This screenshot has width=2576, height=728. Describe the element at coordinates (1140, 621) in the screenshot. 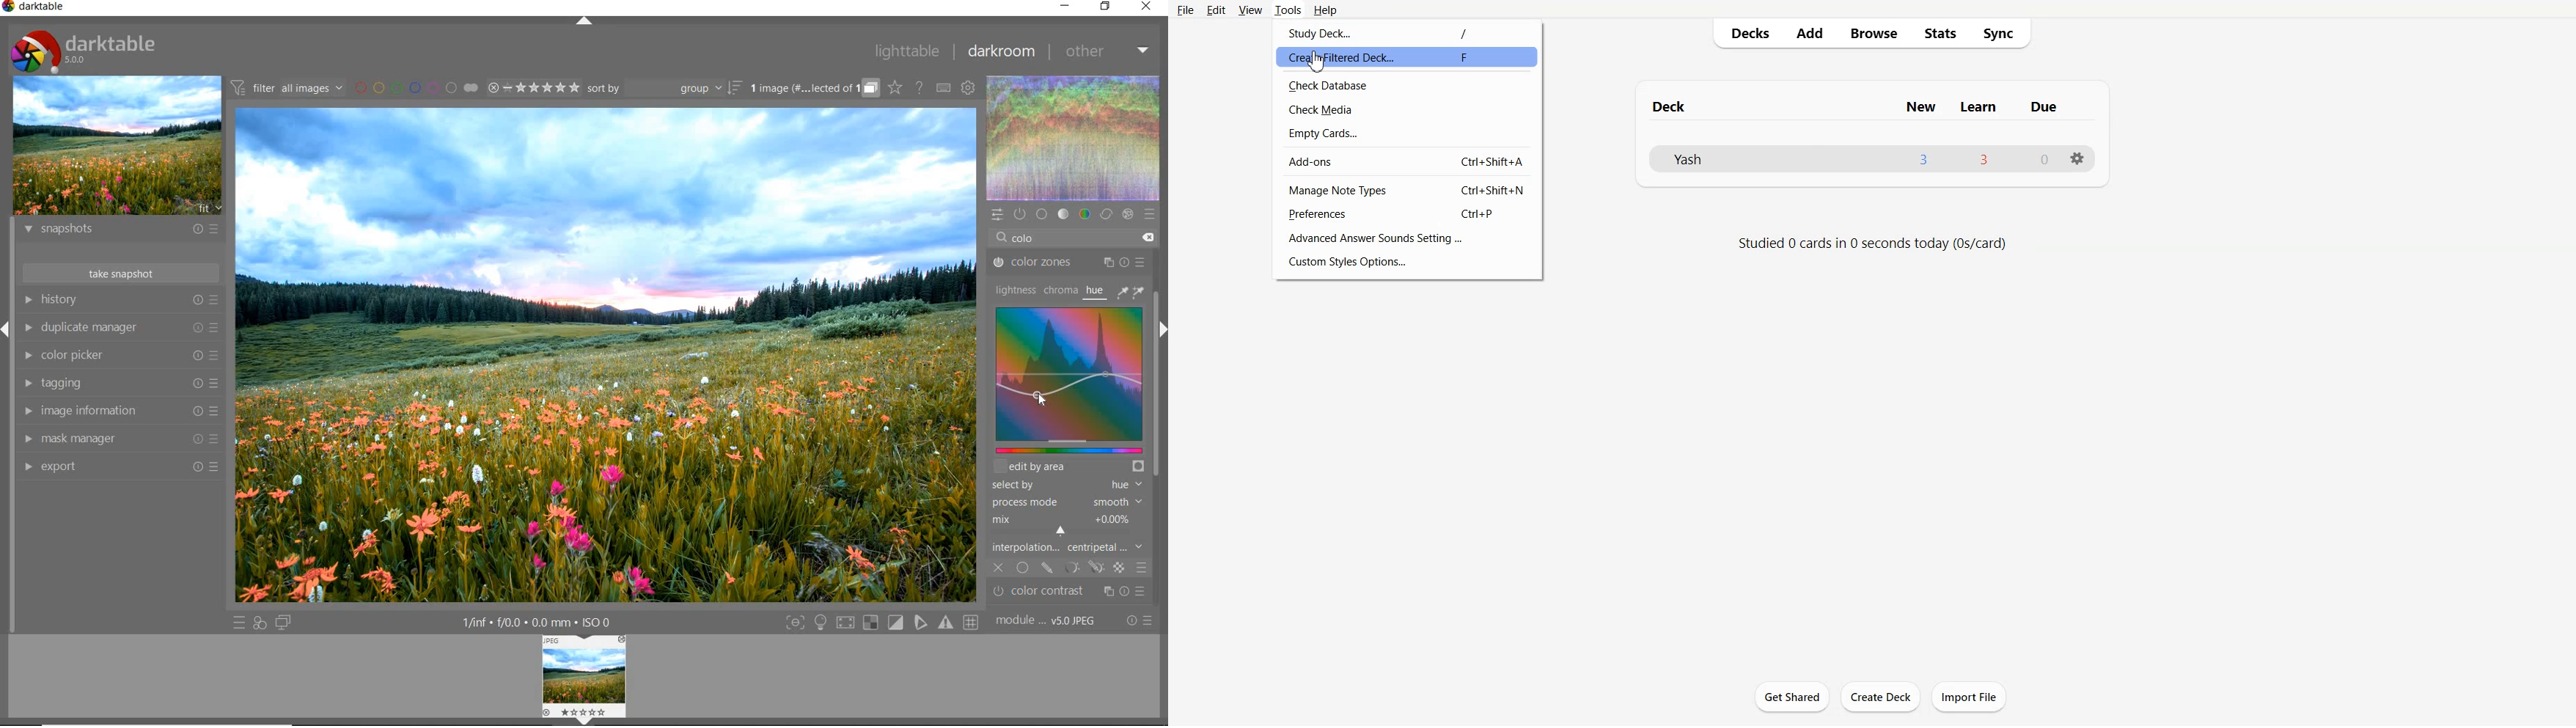

I see `reset or presets and preferences` at that location.